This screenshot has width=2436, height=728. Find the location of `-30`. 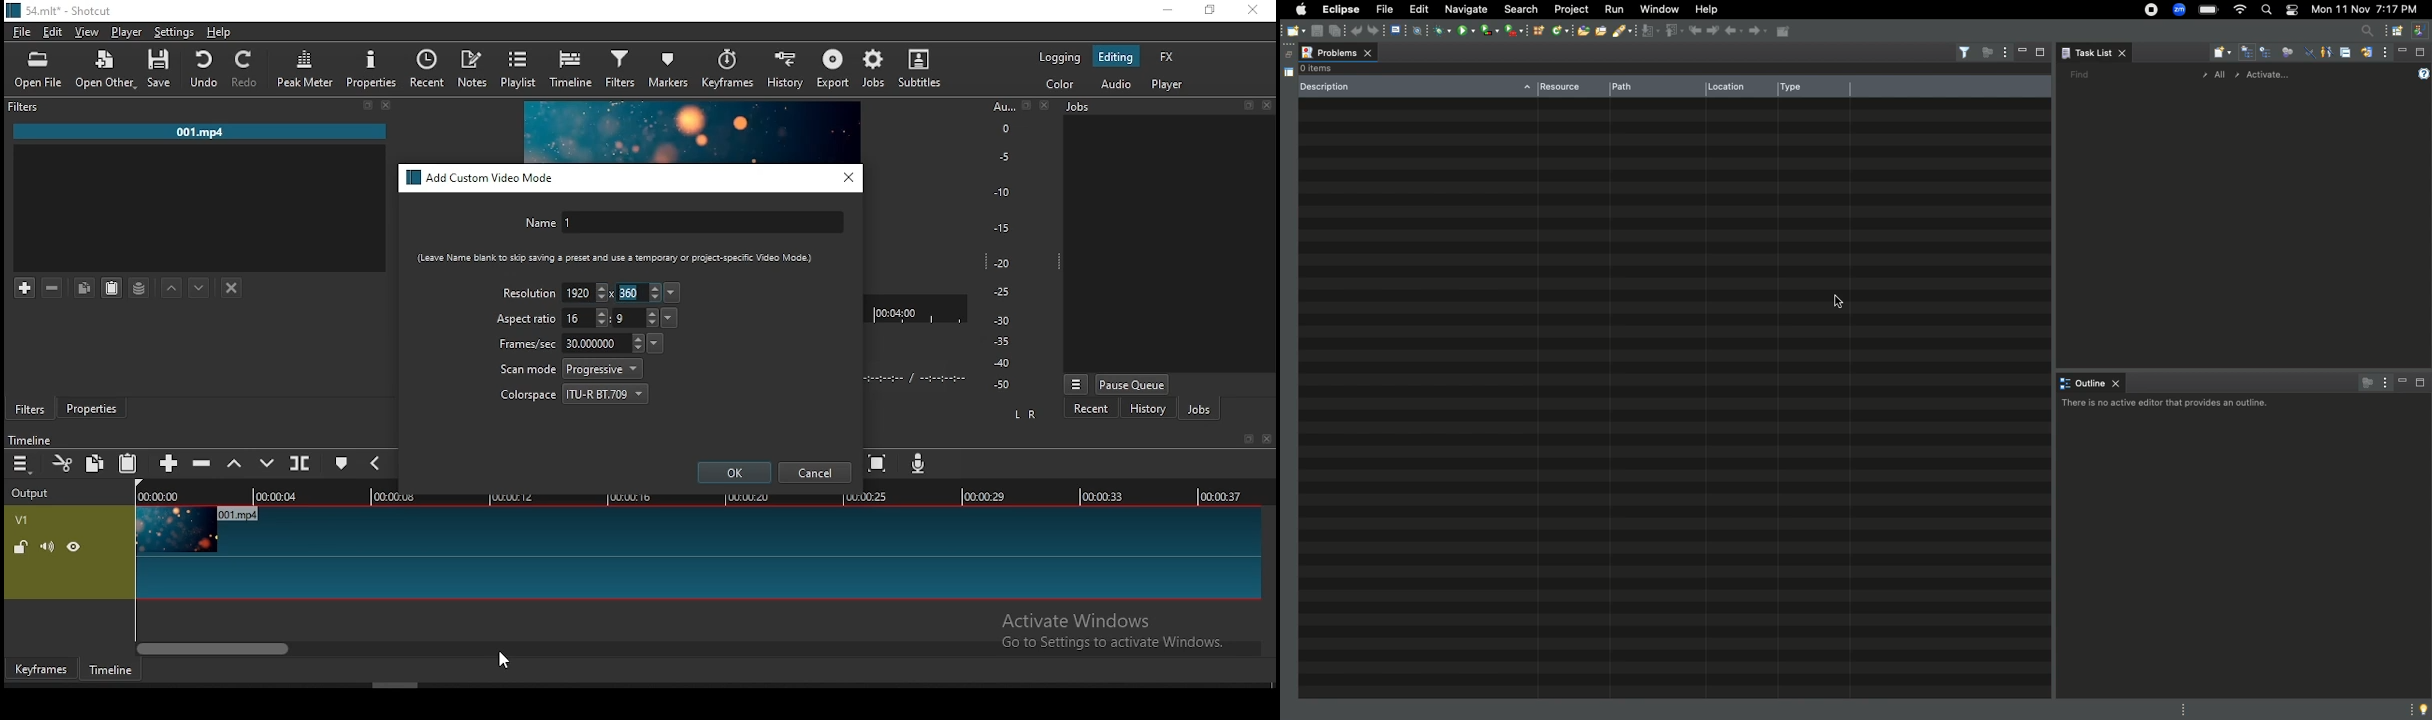

-30 is located at coordinates (1005, 320).